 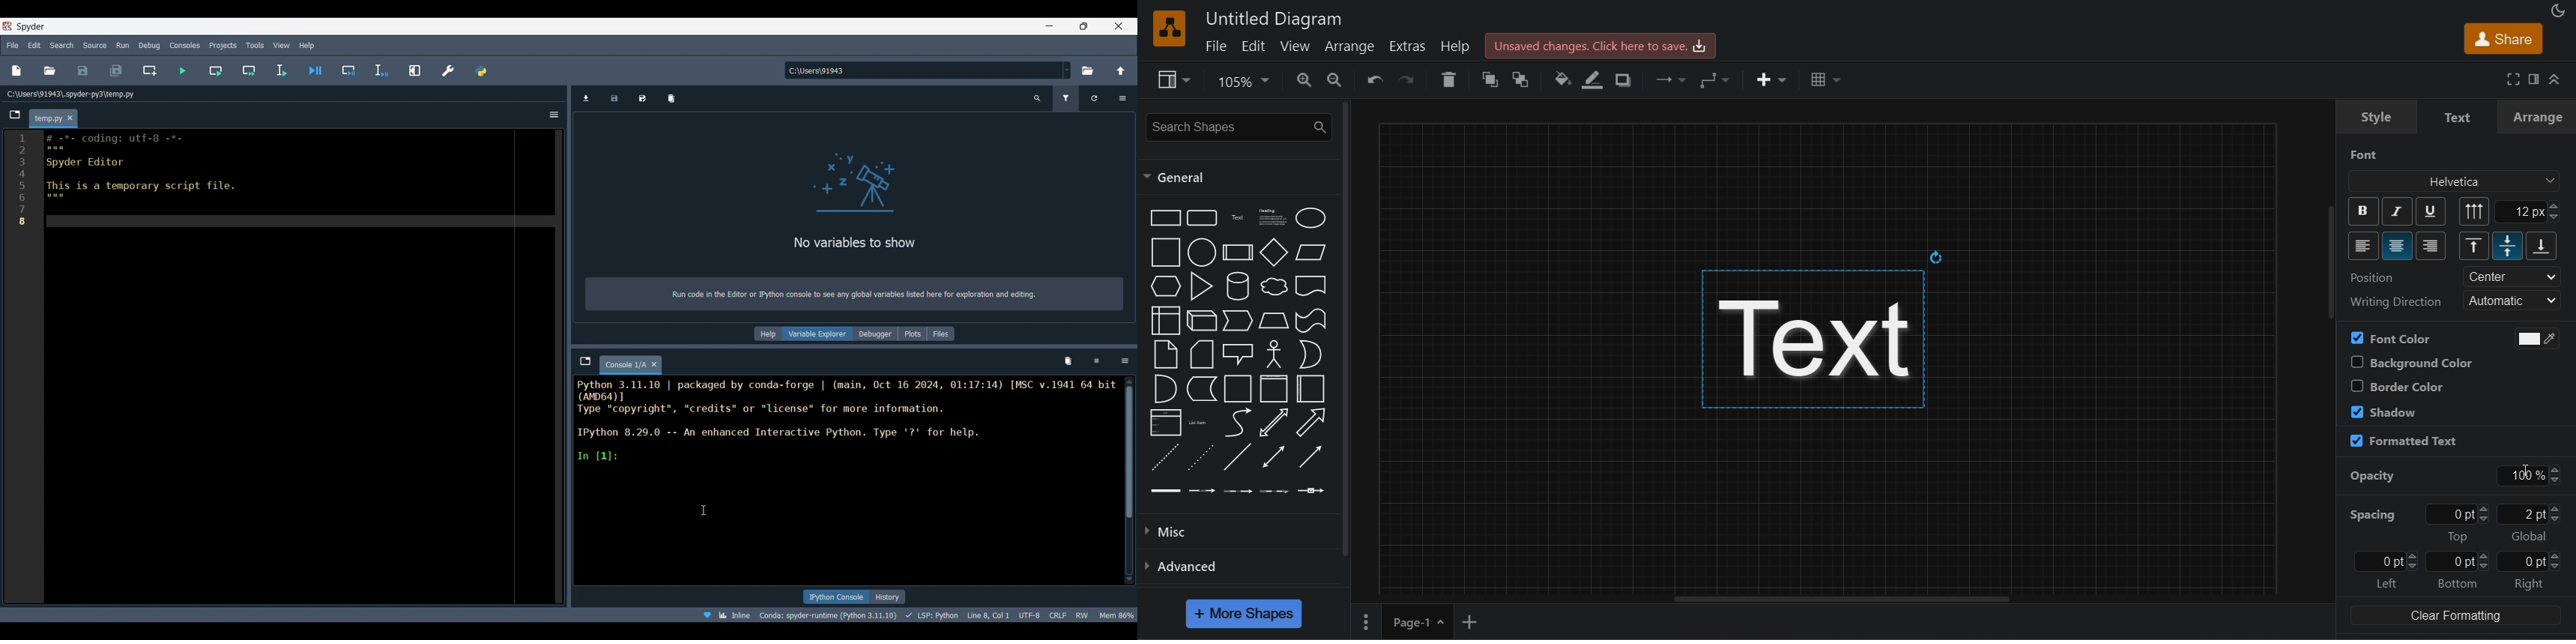 I want to click on Location of current file, so click(x=71, y=94).